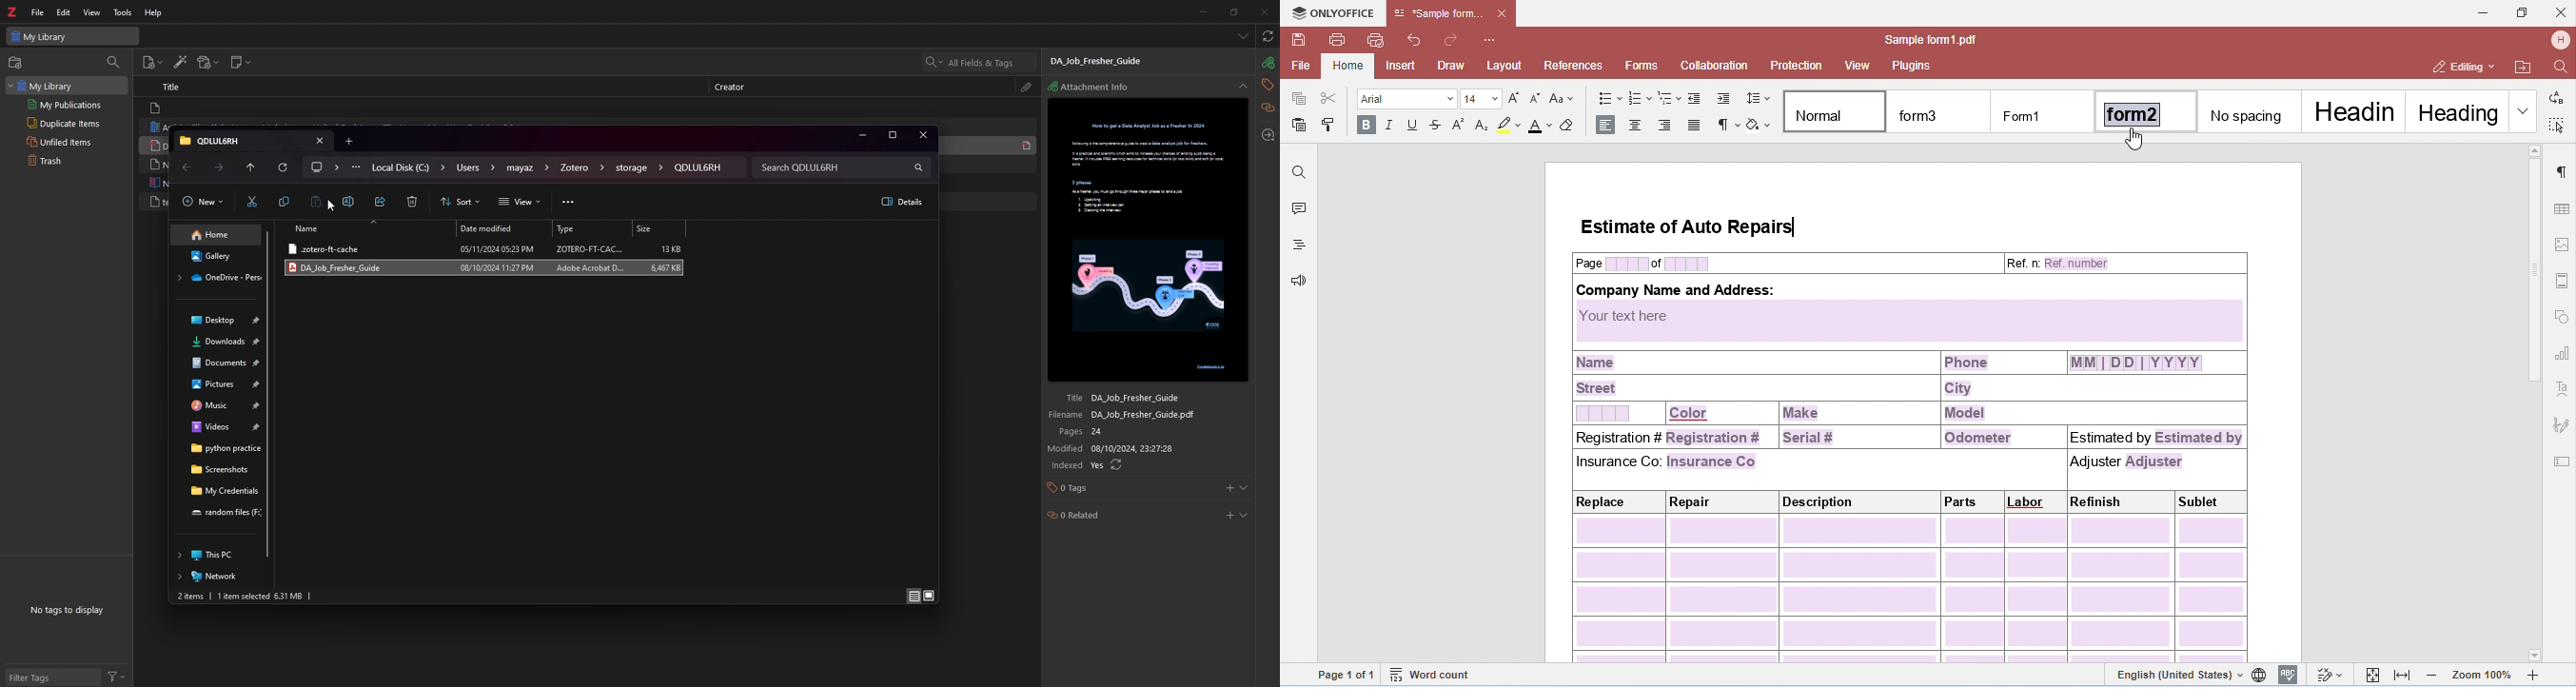 The image size is (2576, 700). I want to click on minimize, so click(862, 135).